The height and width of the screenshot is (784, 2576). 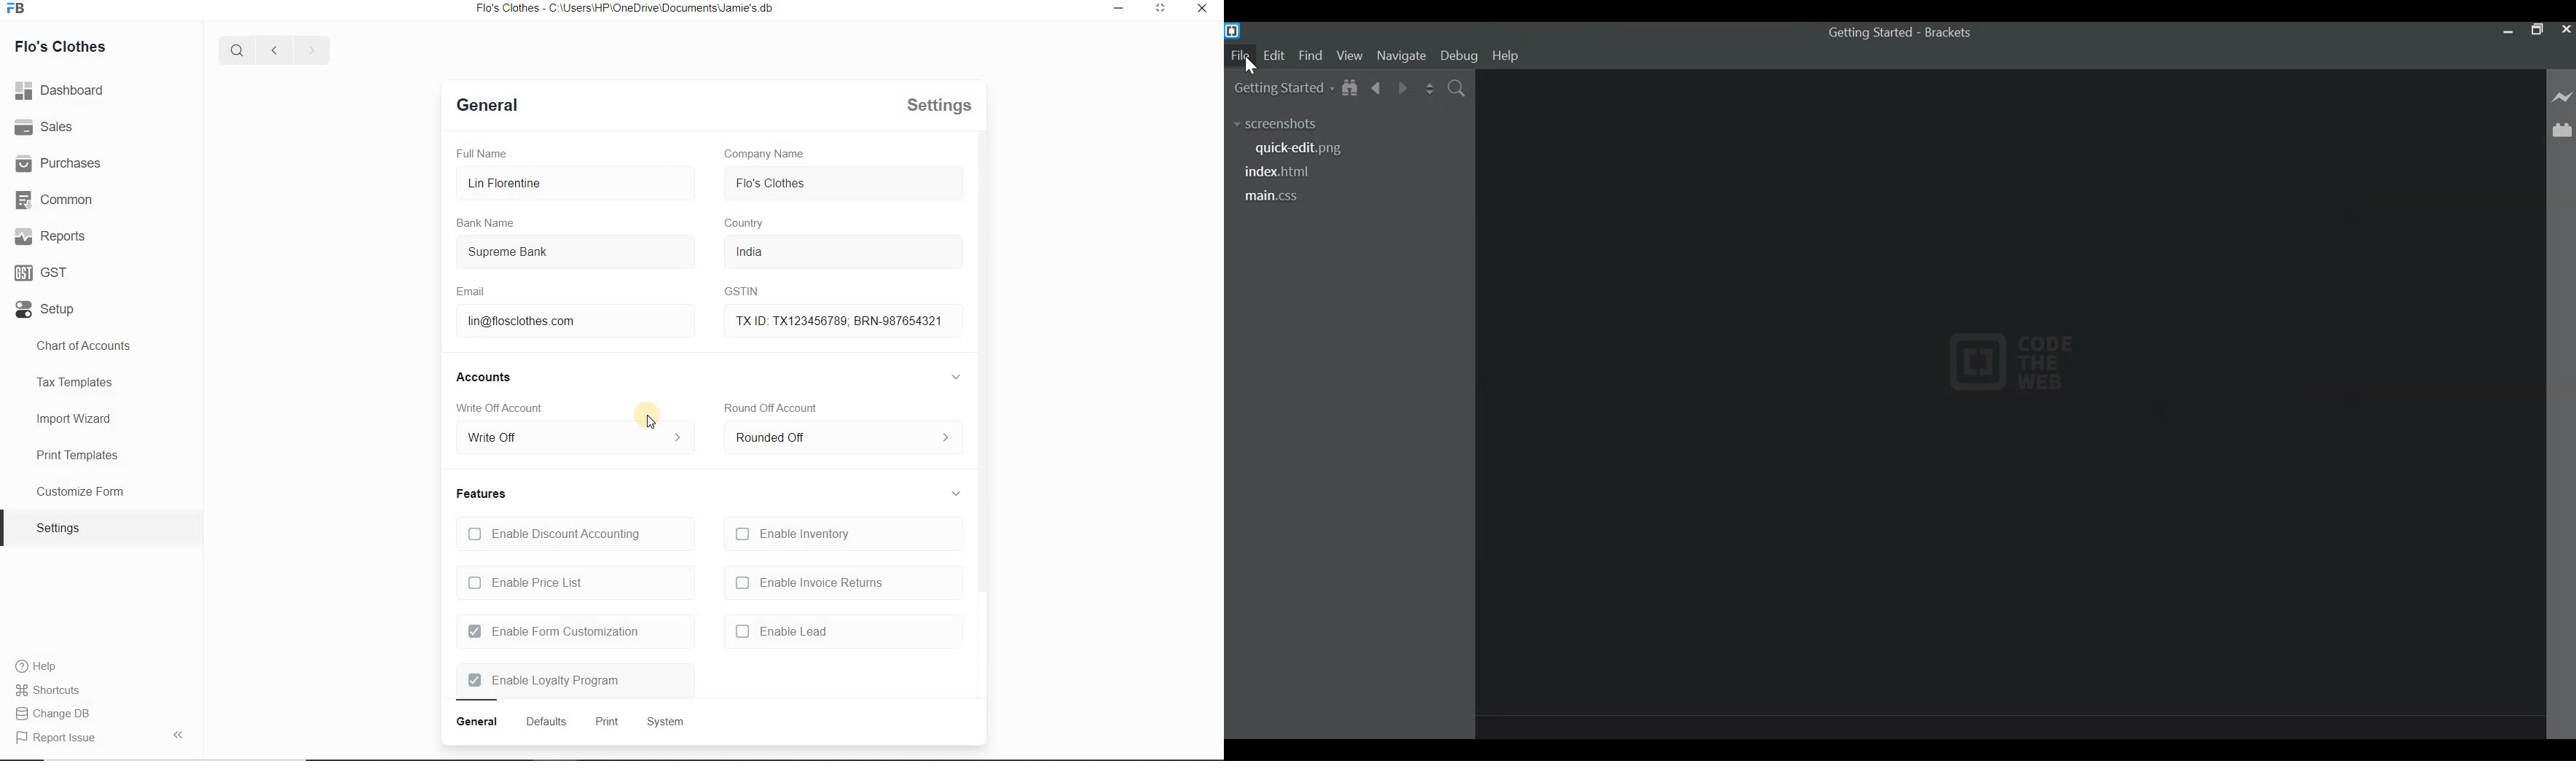 What do you see at coordinates (52, 714) in the screenshot?
I see `Change DB` at bounding box center [52, 714].